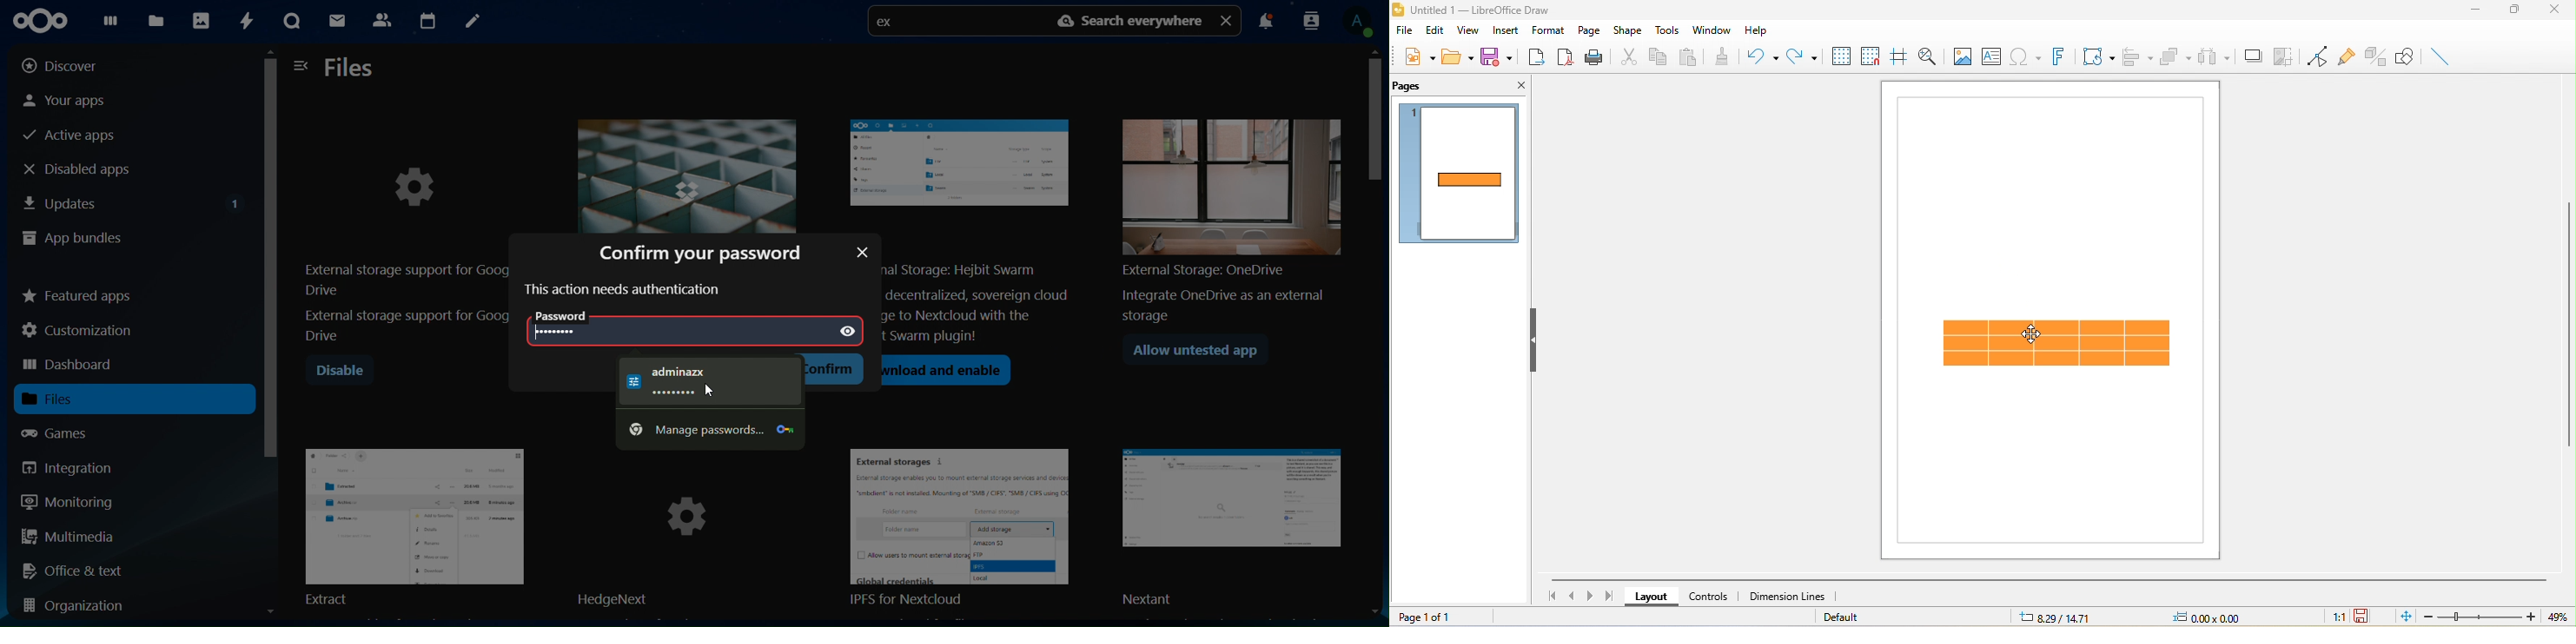  What do you see at coordinates (1566, 56) in the screenshot?
I see `export directly as pdf` at bounding box center [1566, 56].